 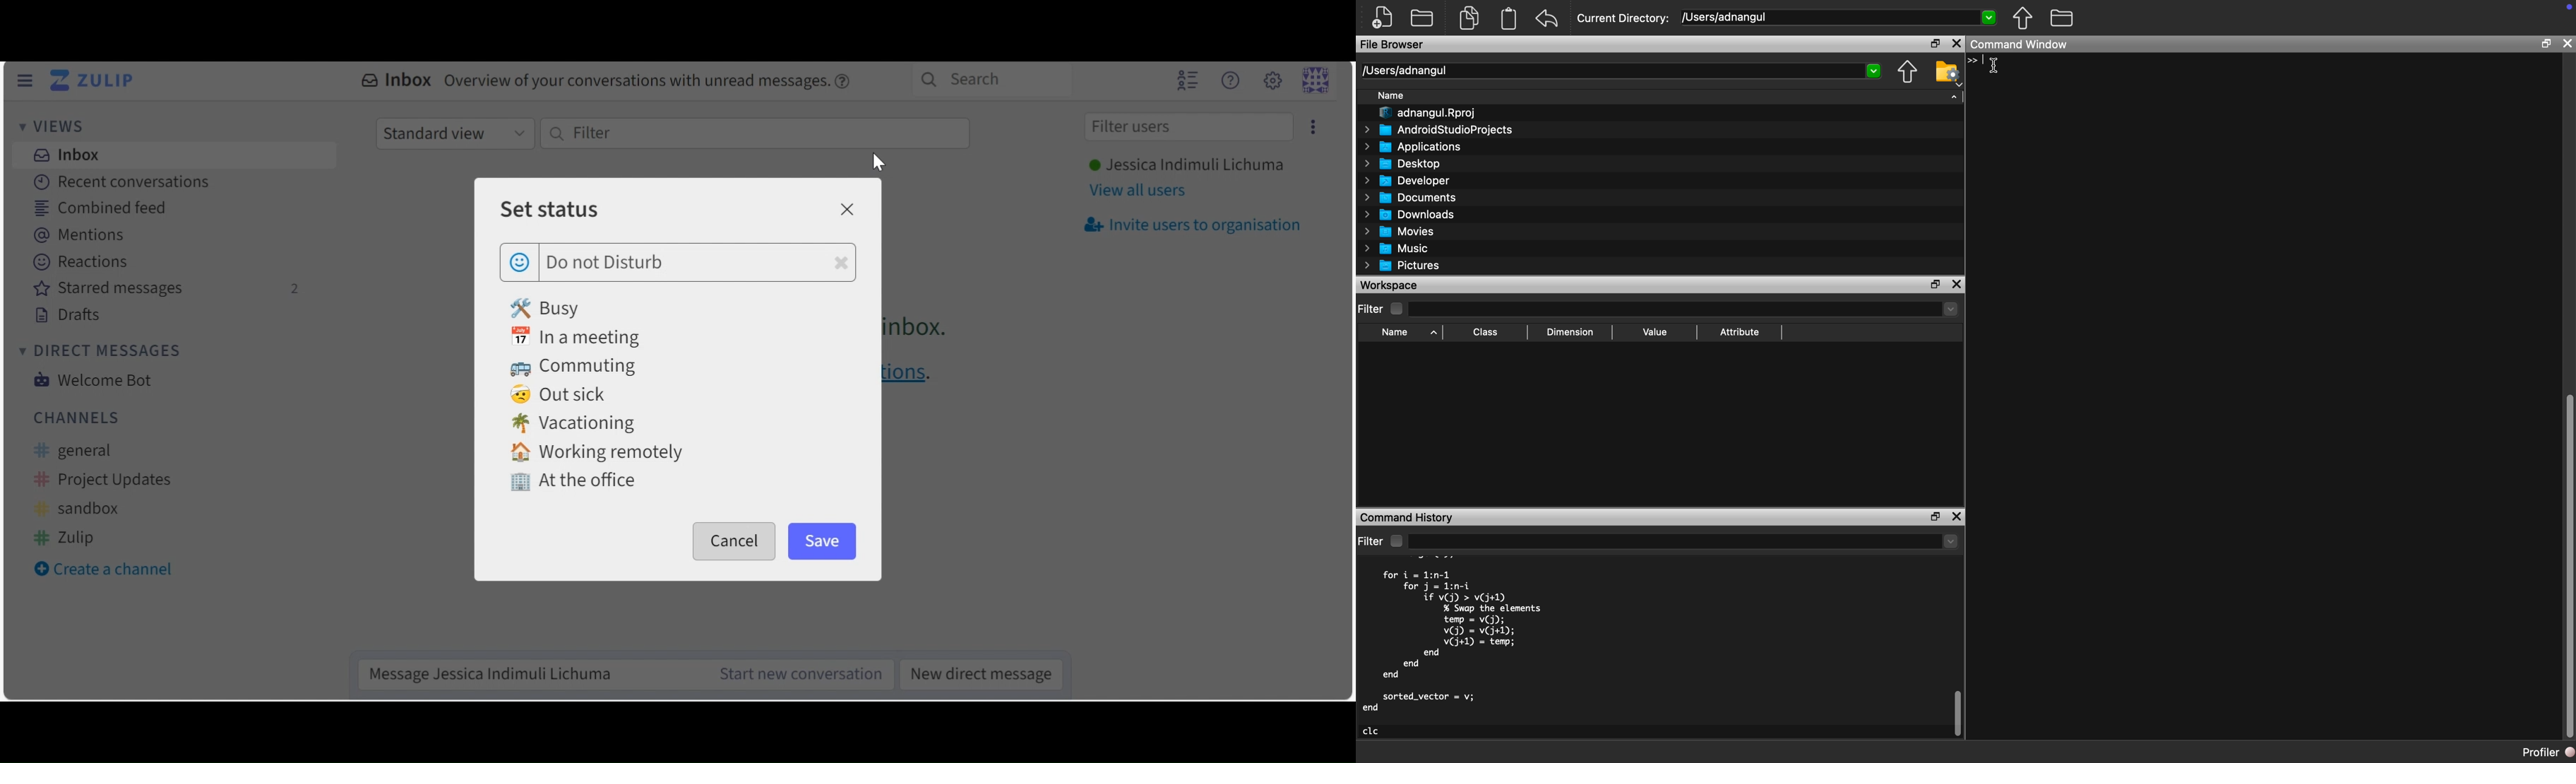 What do you see at coordinates (454, 133) in the screenshot?
I see `Standard user` at bounding box center [454, 133].